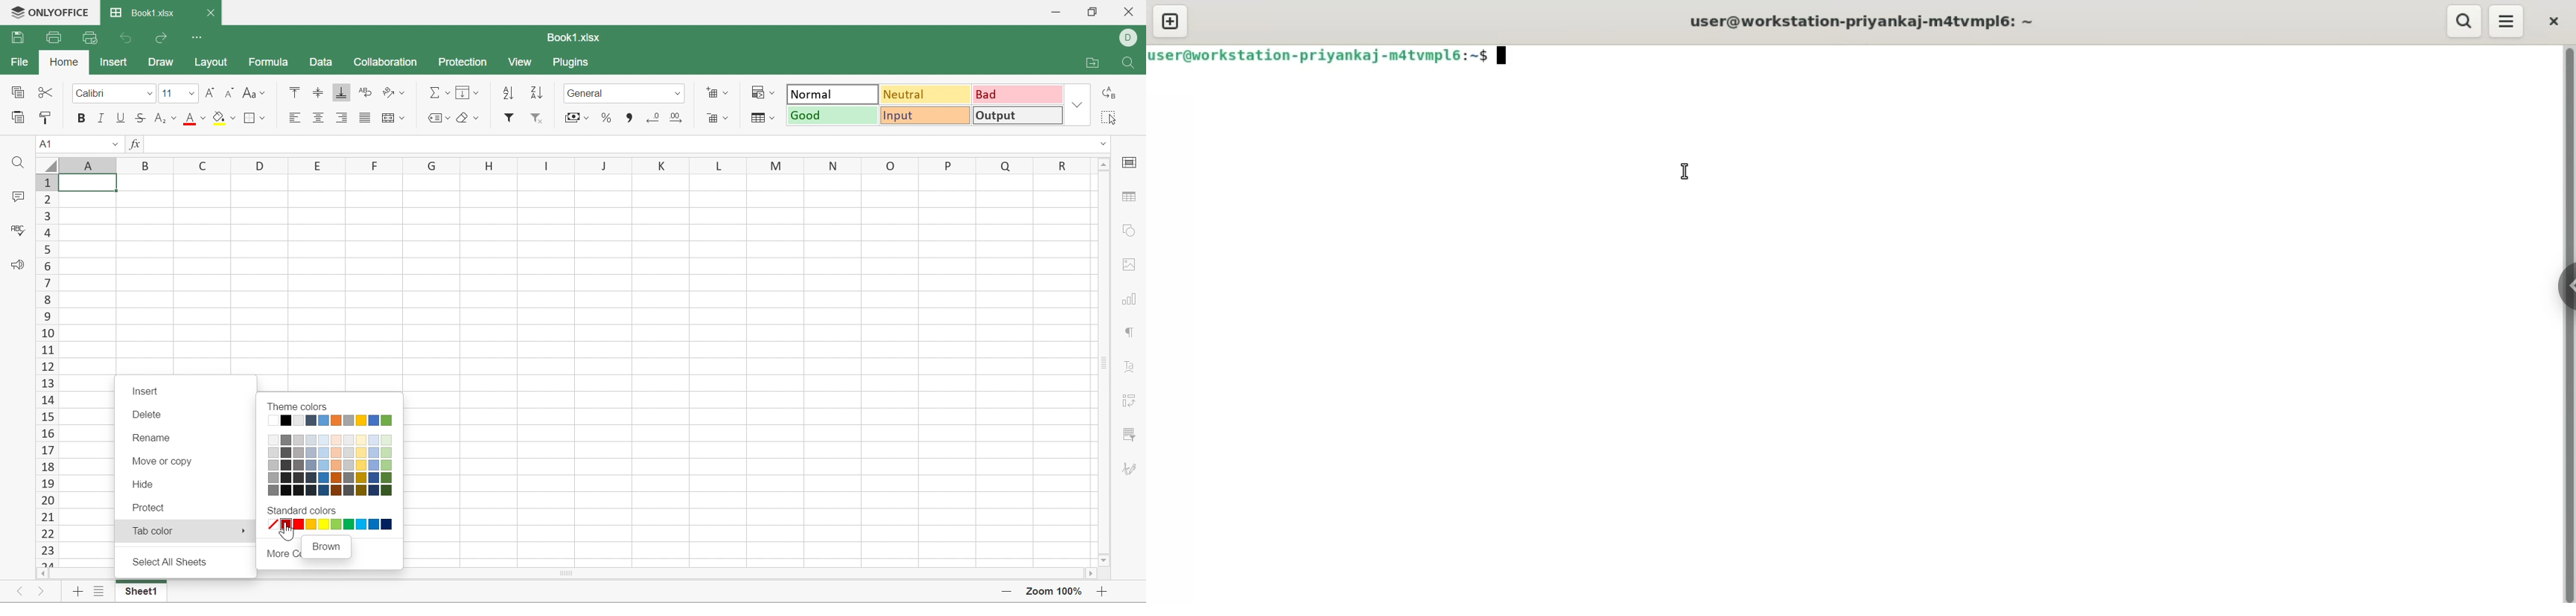  What do you see at coordinates (76, 592) in the screenshot?
I see `Add new sheet` at bounding box center [76, 592].